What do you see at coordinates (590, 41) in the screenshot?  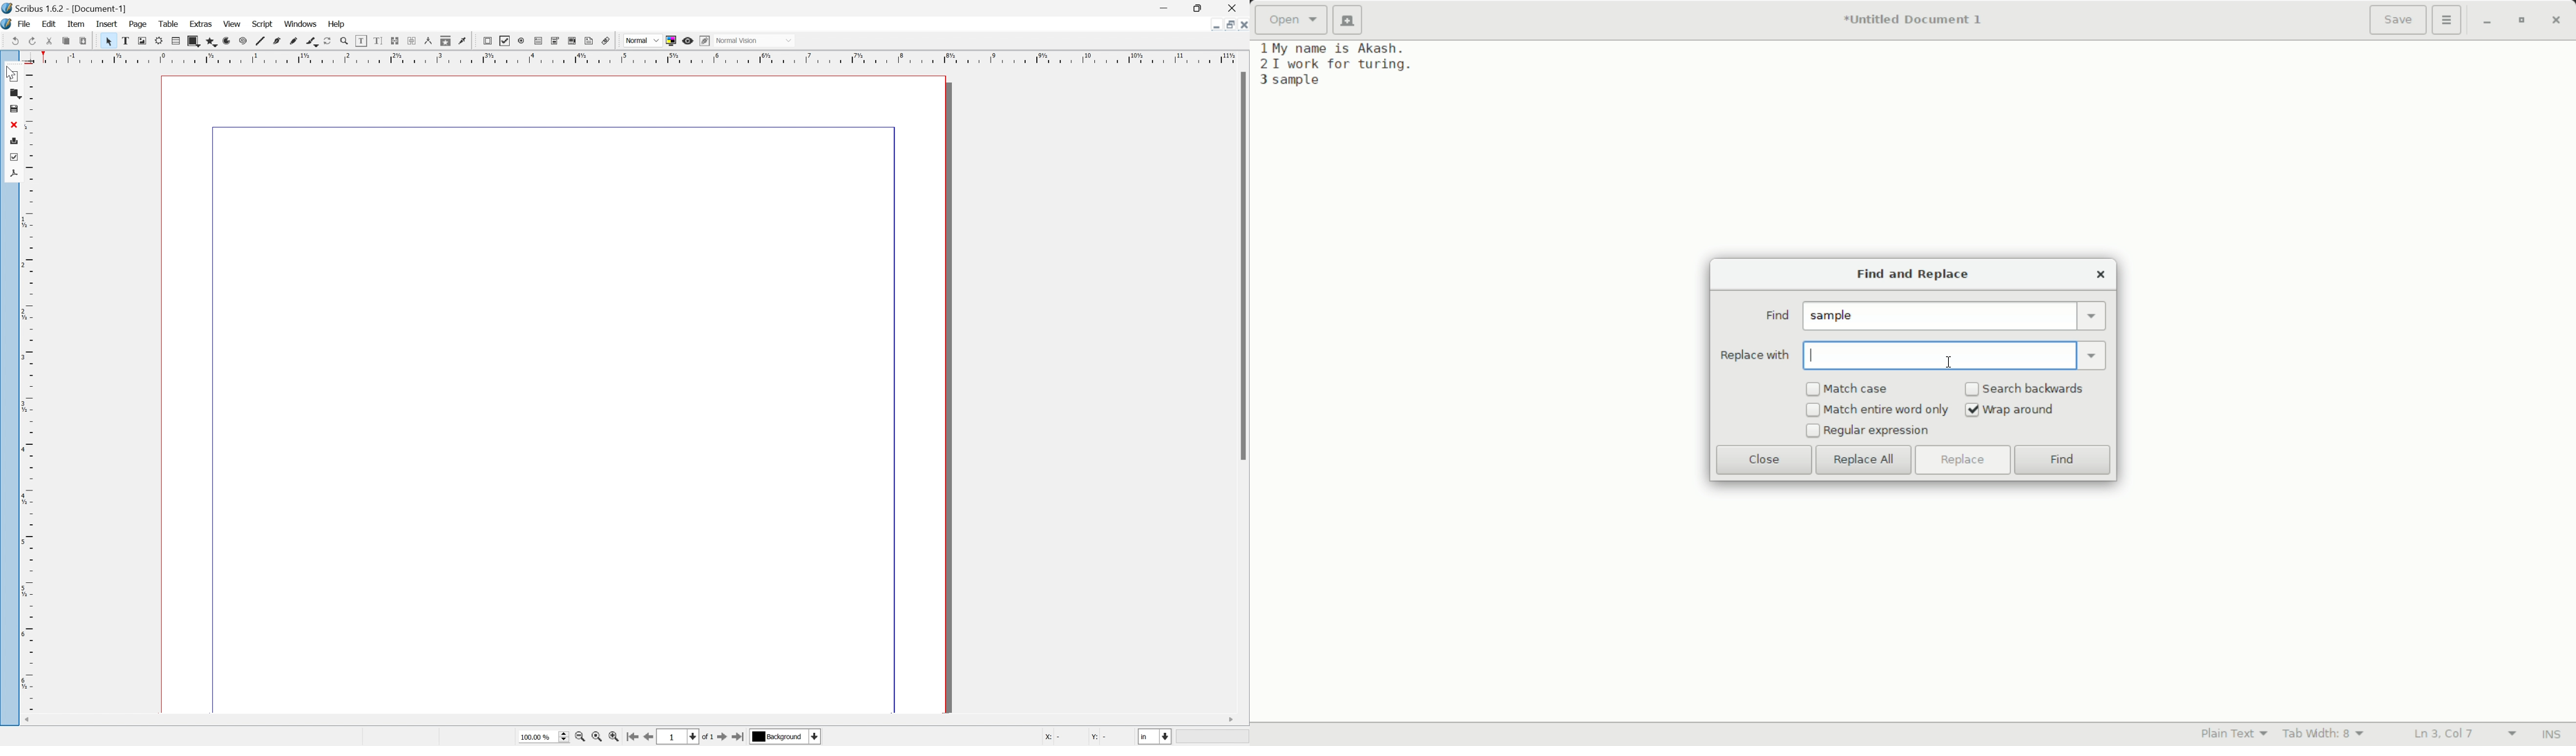 I see `eye dropper` at bounding box center [590, 41].